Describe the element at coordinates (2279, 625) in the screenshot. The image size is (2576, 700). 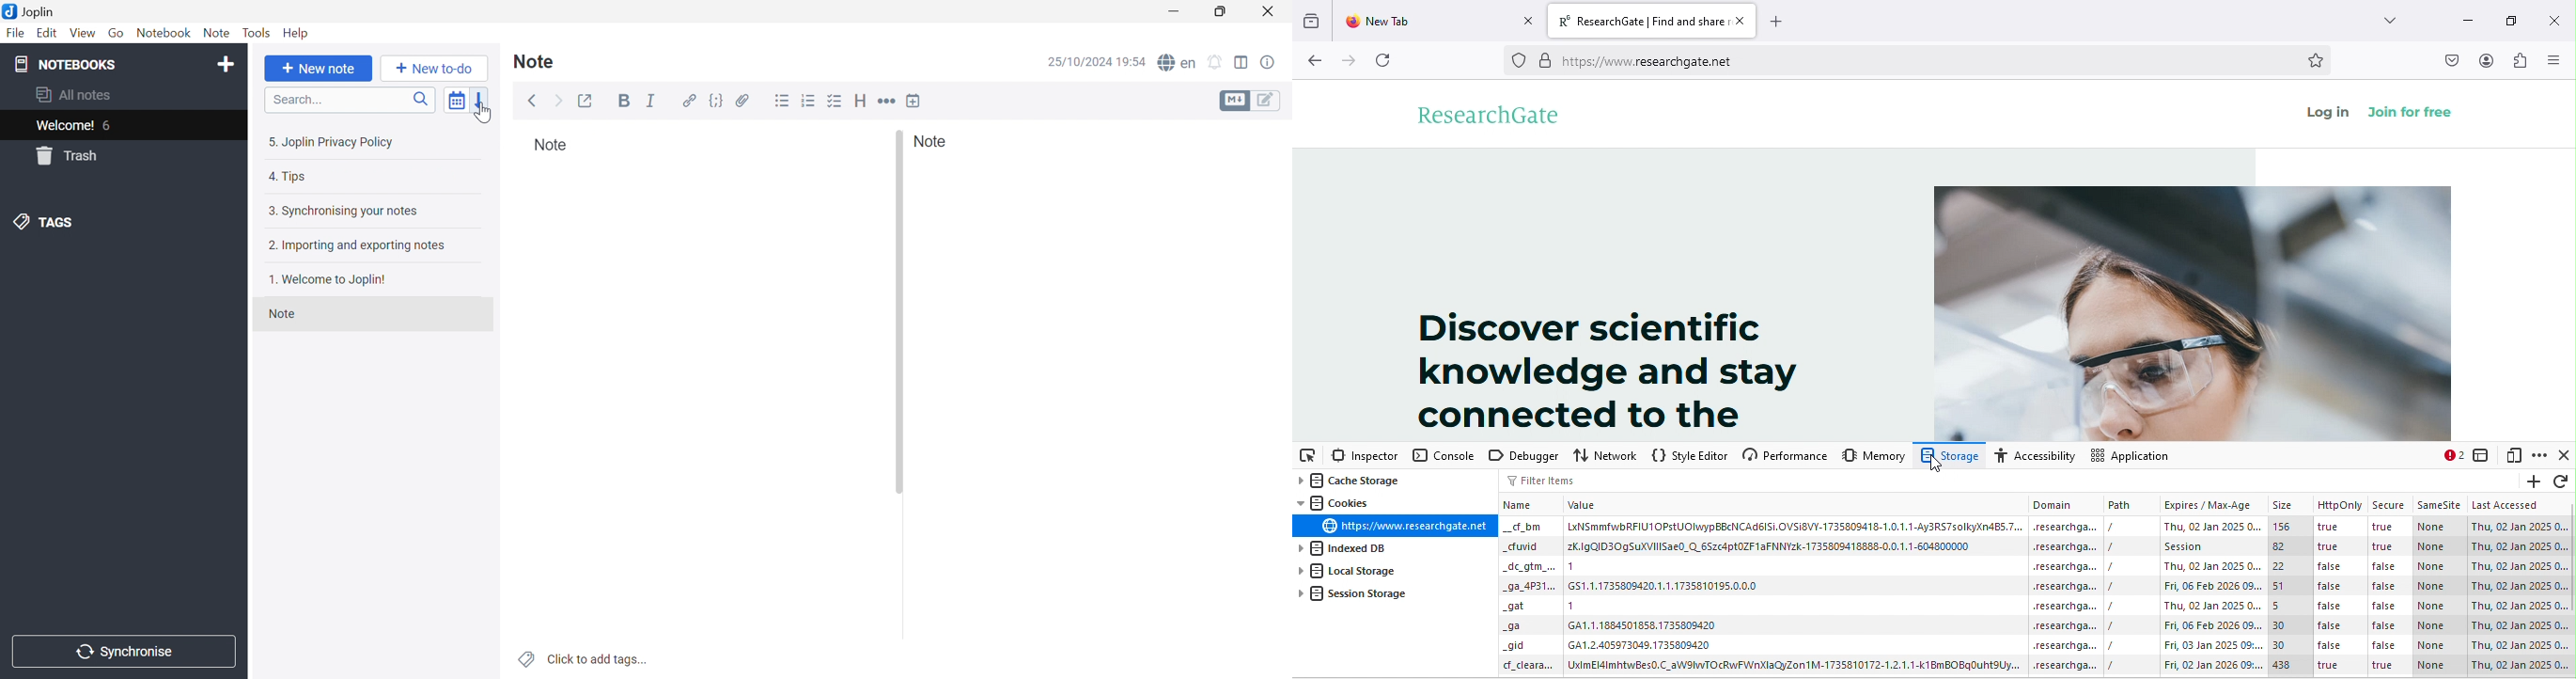
I see `30` at that location.